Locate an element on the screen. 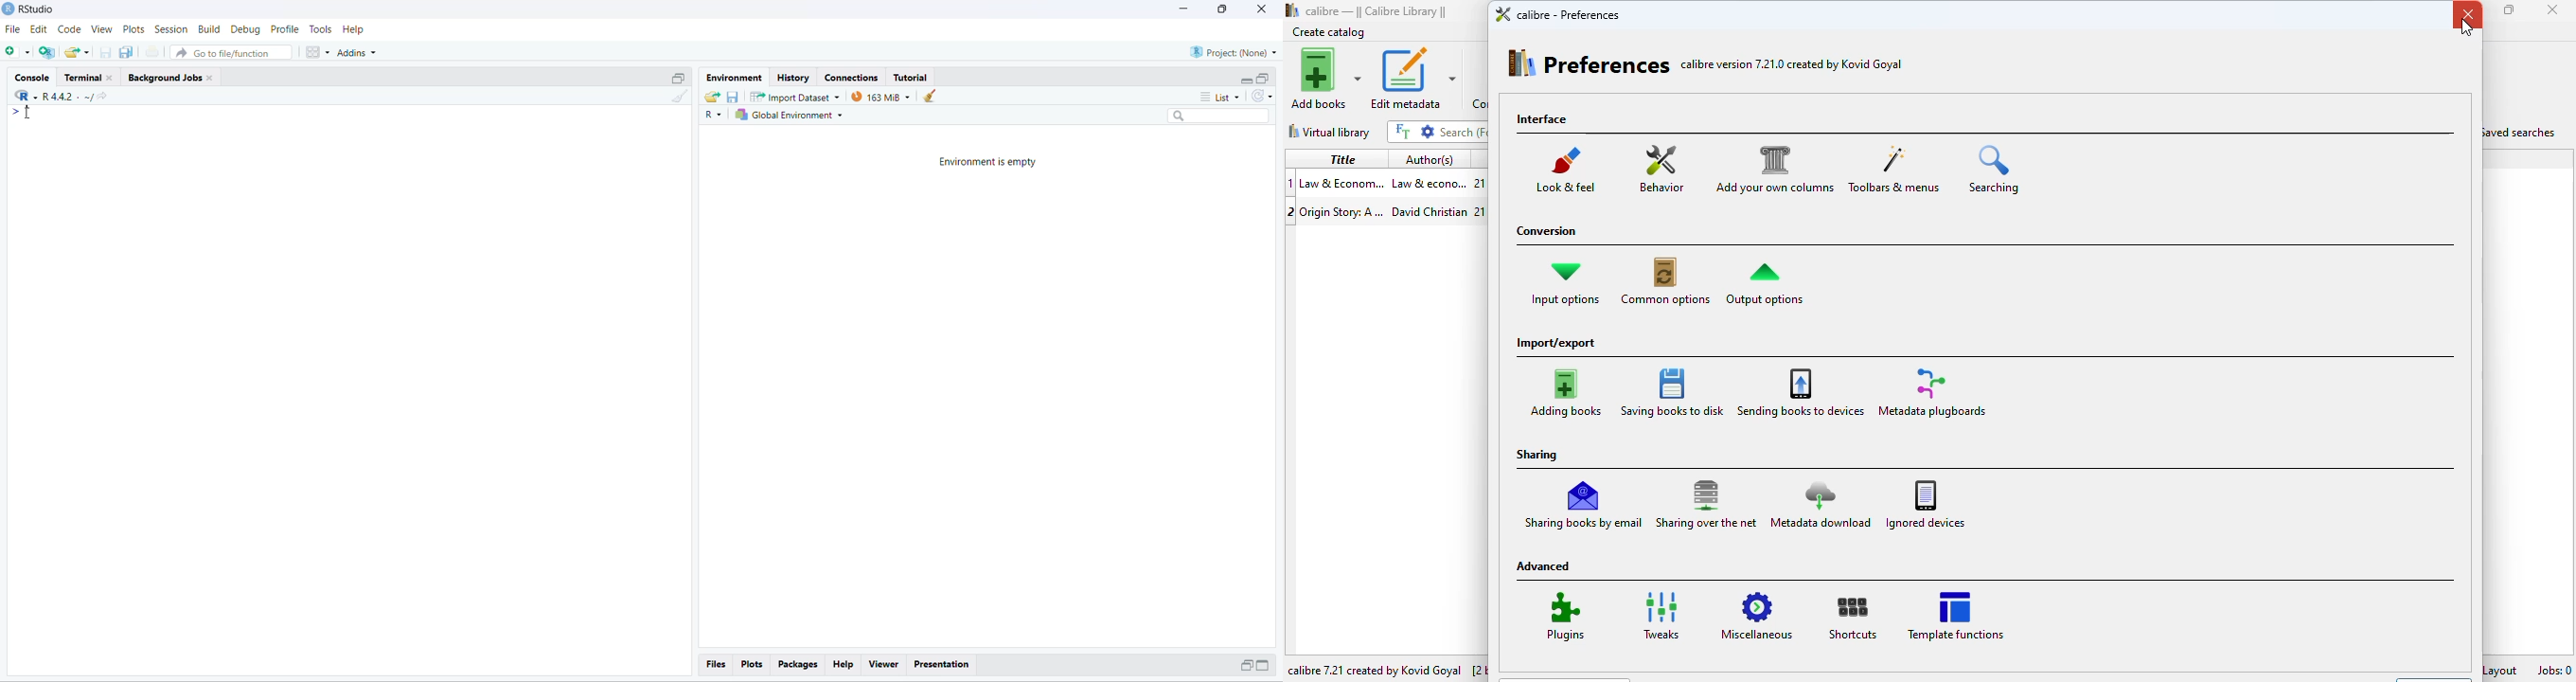  logo is located at coordinates (1293, 9).